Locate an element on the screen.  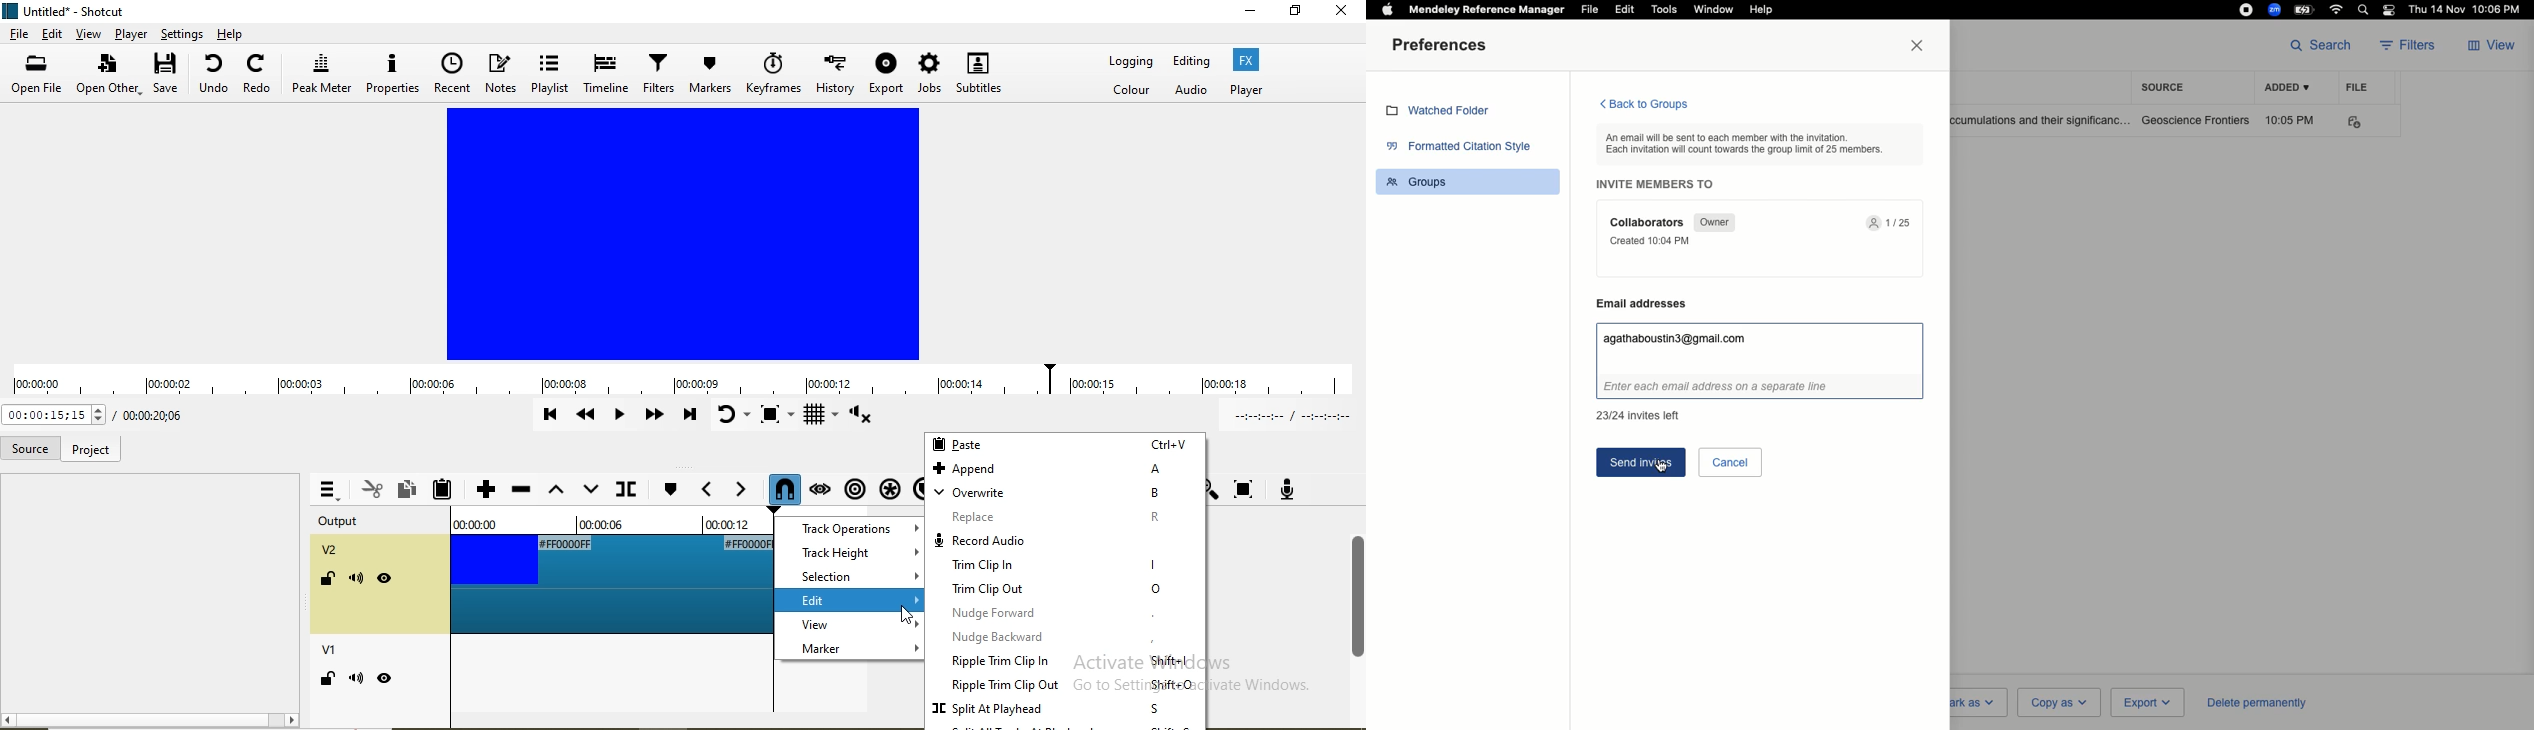
Email address text box is located at coordinates (1760, 362).